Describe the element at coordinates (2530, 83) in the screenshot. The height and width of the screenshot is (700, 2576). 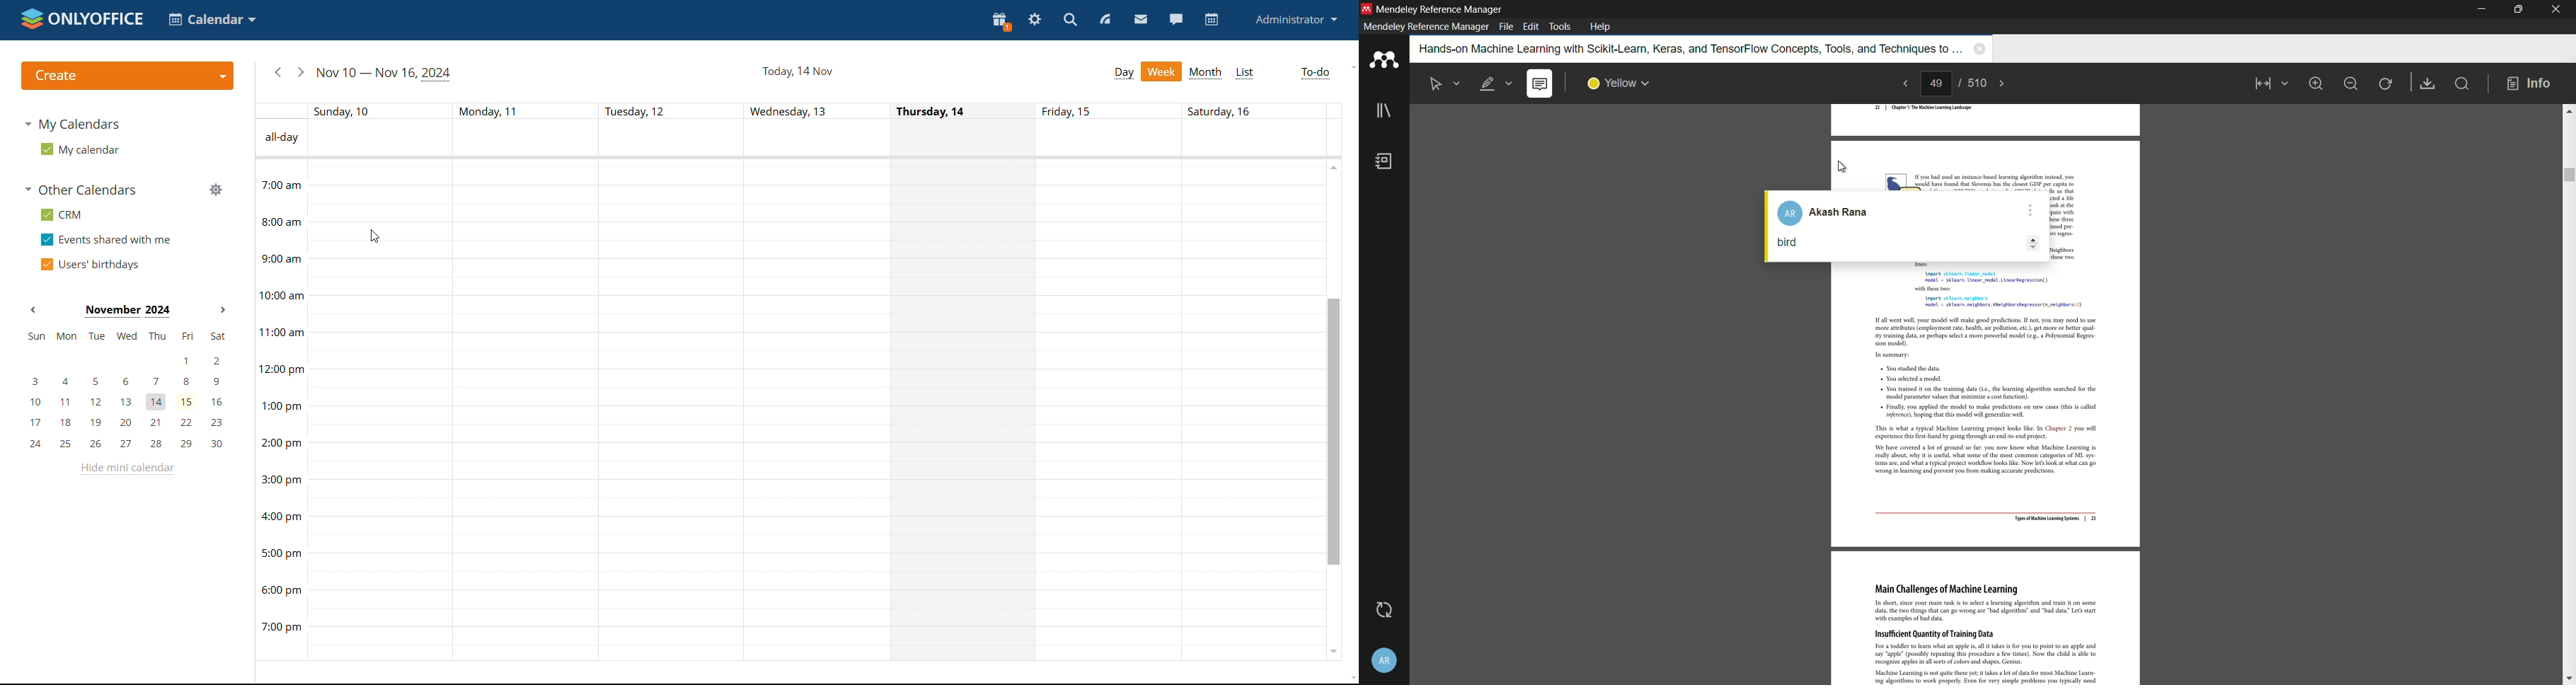
I see `info` at that location.